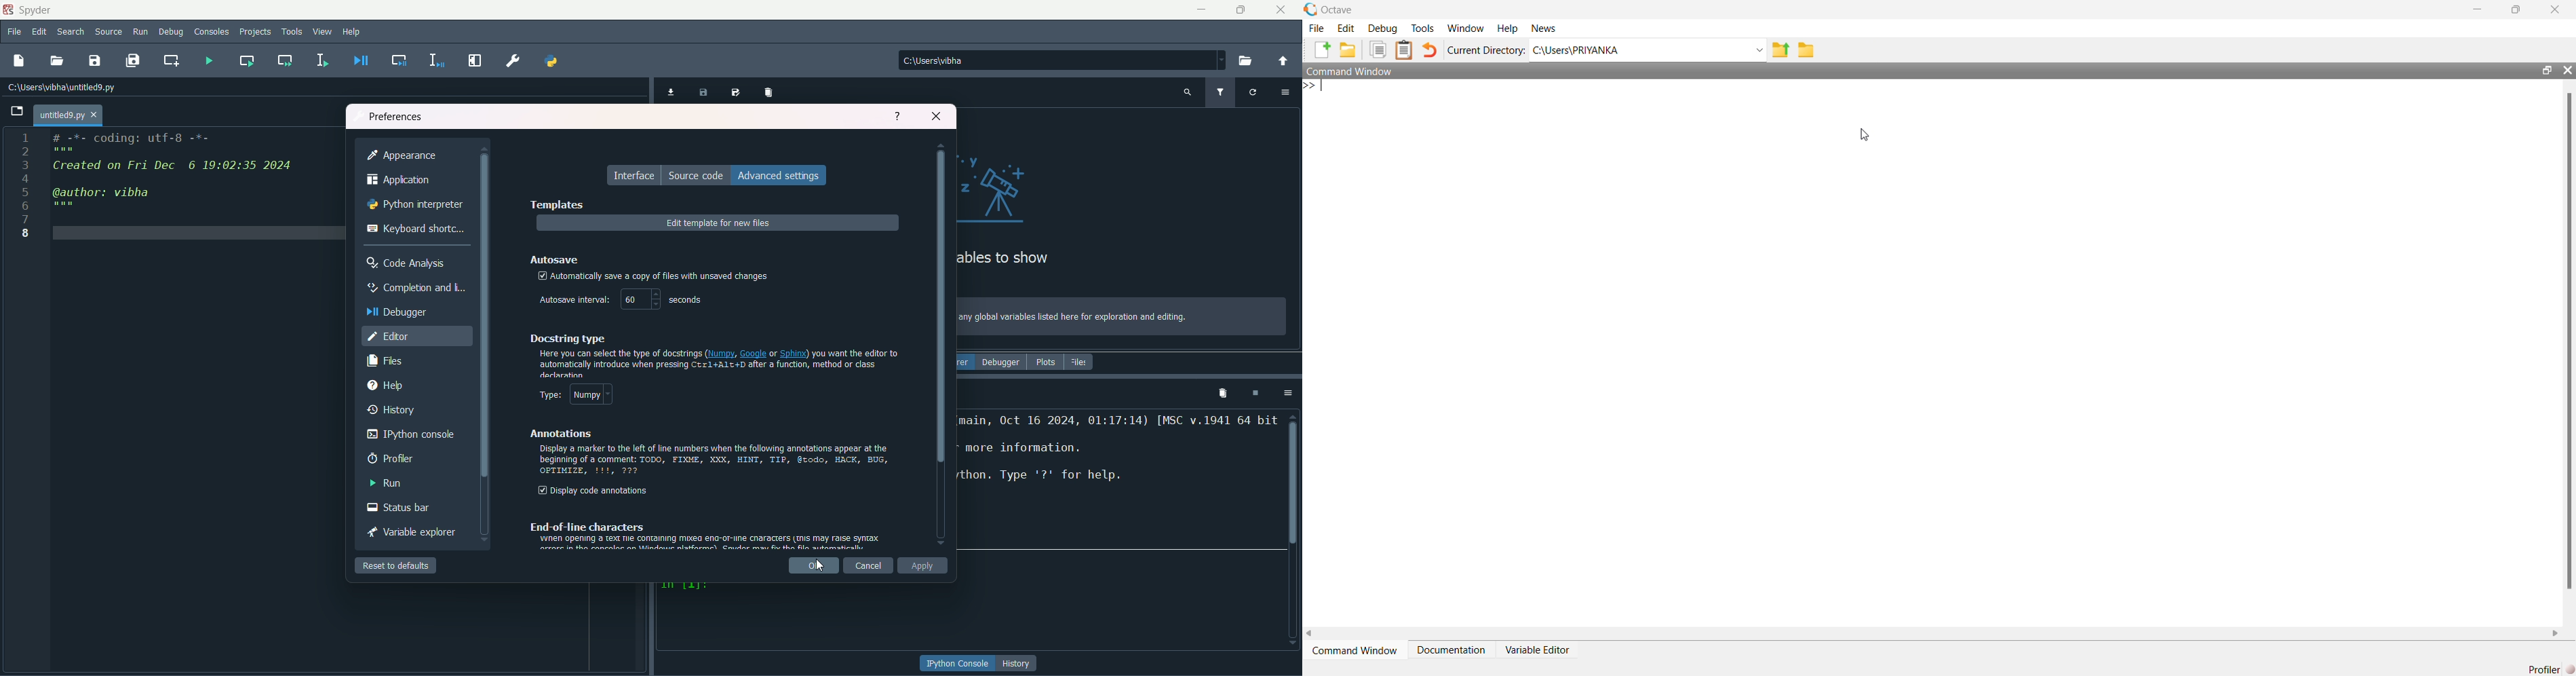 The width and height of the screenshot is (2576, 700). Describe the element at coordinates (404, 155) in the screenshot. I see `appearance` at that location.